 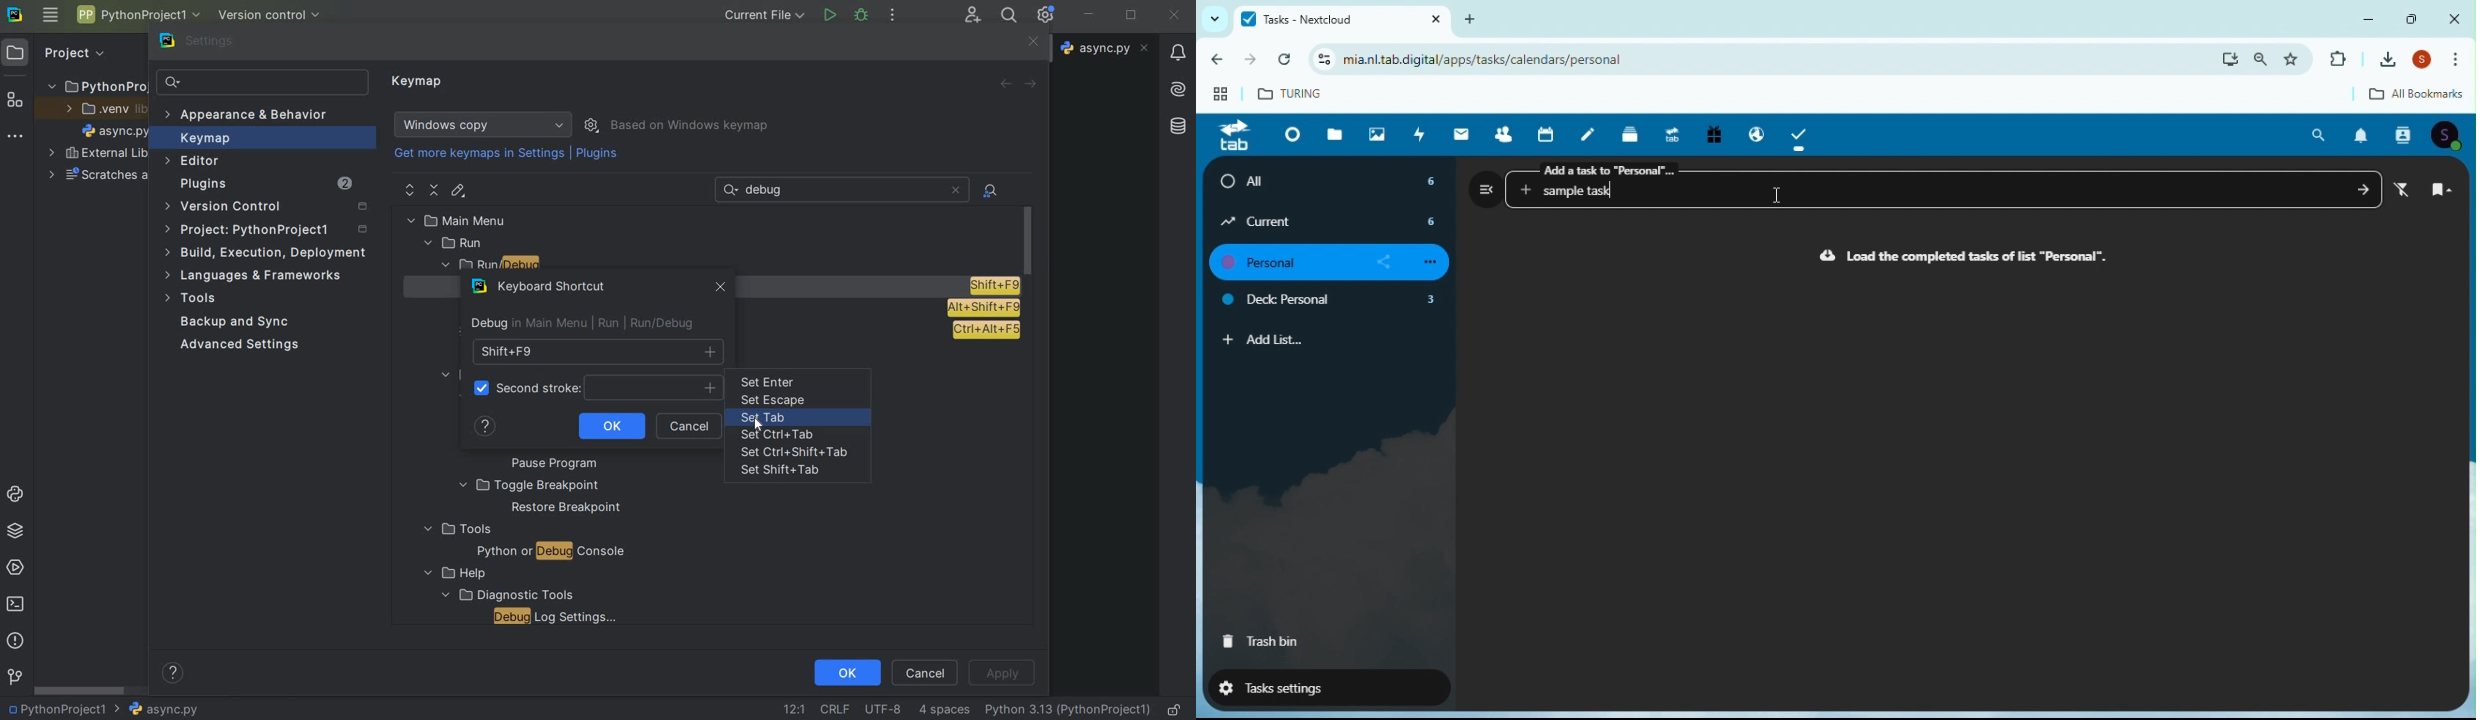 I want to click on backward, so click(x=1214, y=63).